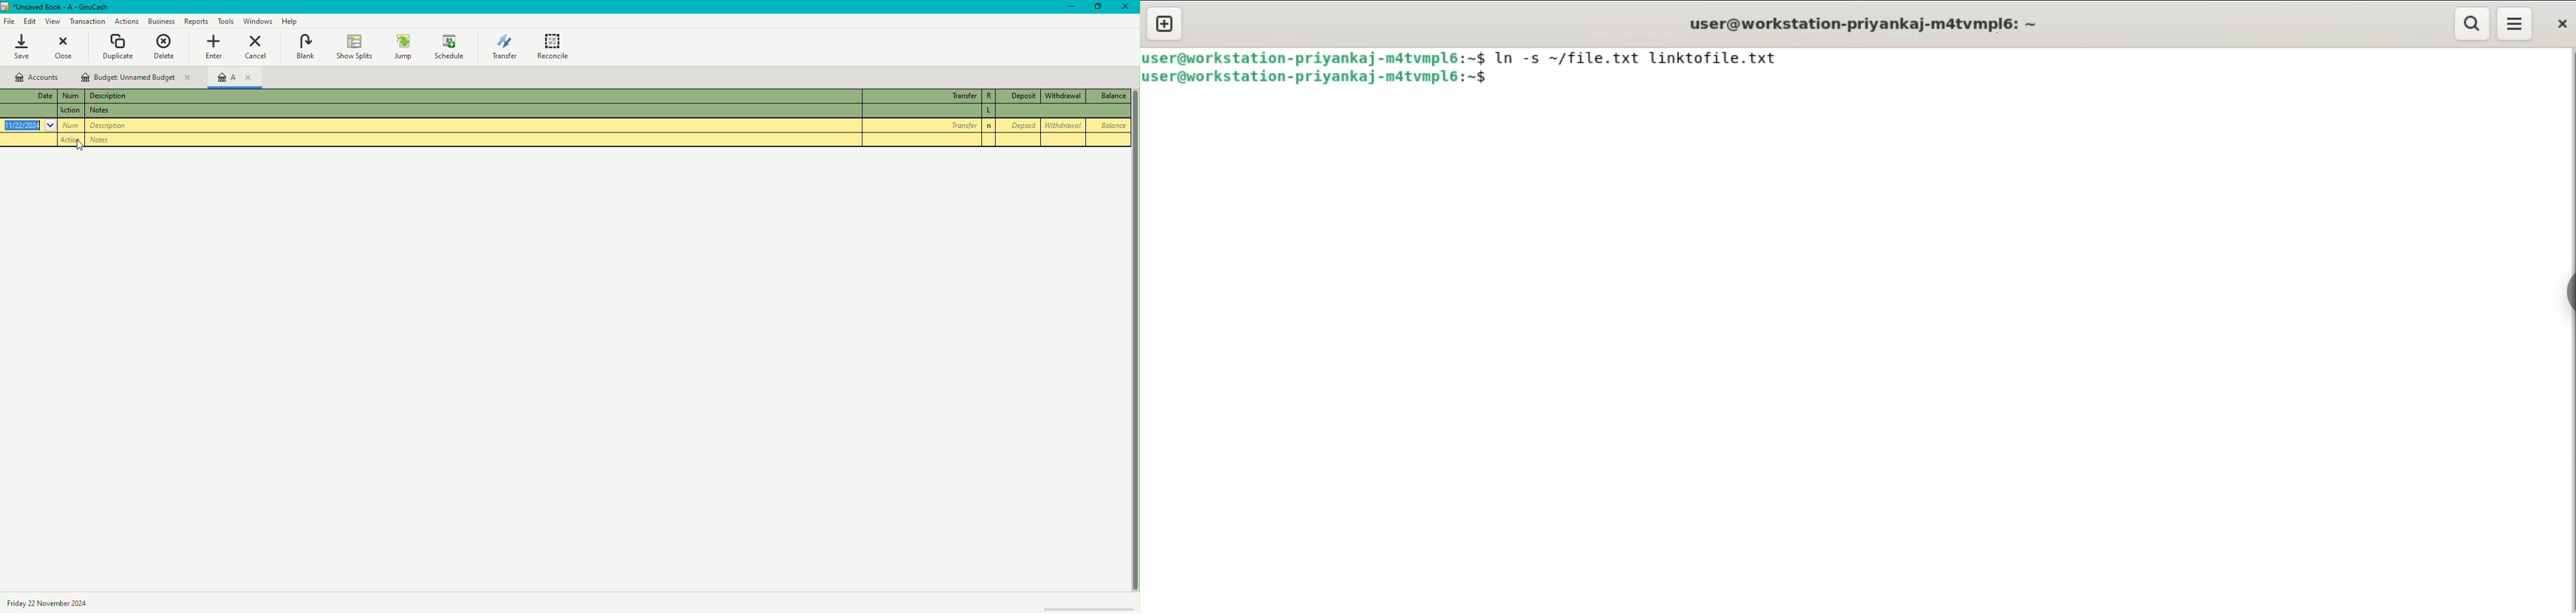 The image size is (2576, 616). What do you see at coordinates (36, 77) in the screenshot?
I see `Accounts` at bounding box center [36, 77].